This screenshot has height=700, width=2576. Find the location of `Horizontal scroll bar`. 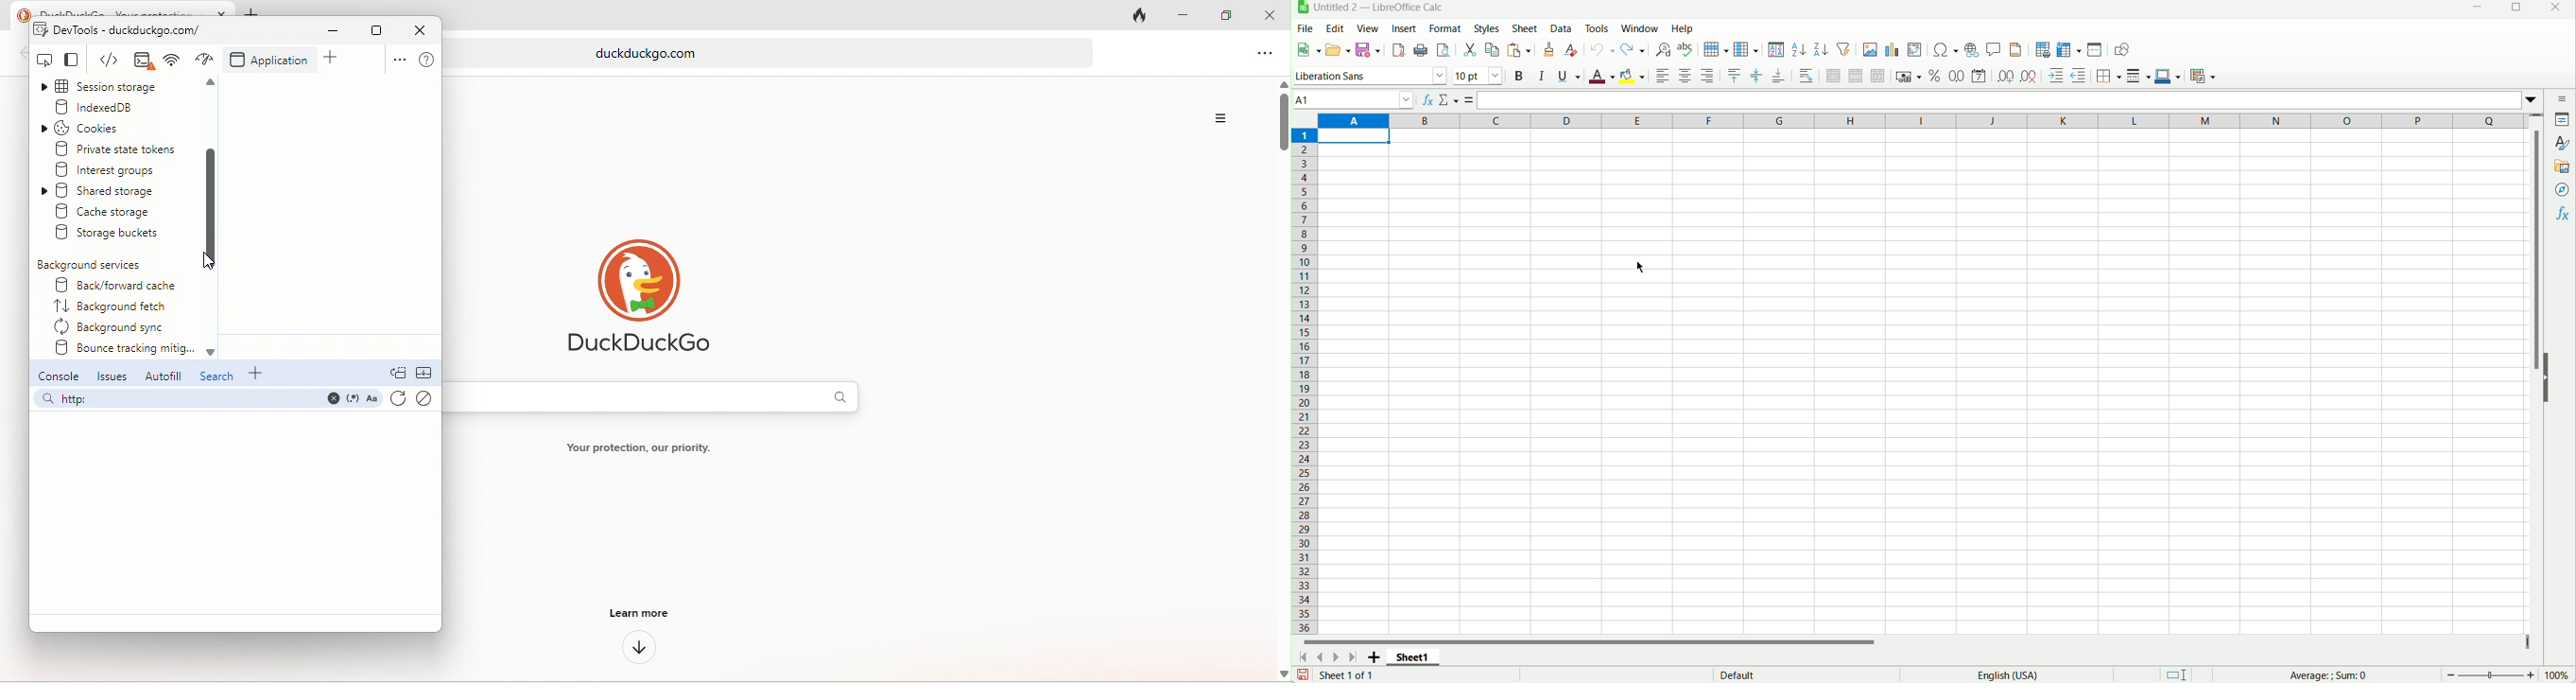

Horizontal scroll bar is located at coordinates (1607, 644).